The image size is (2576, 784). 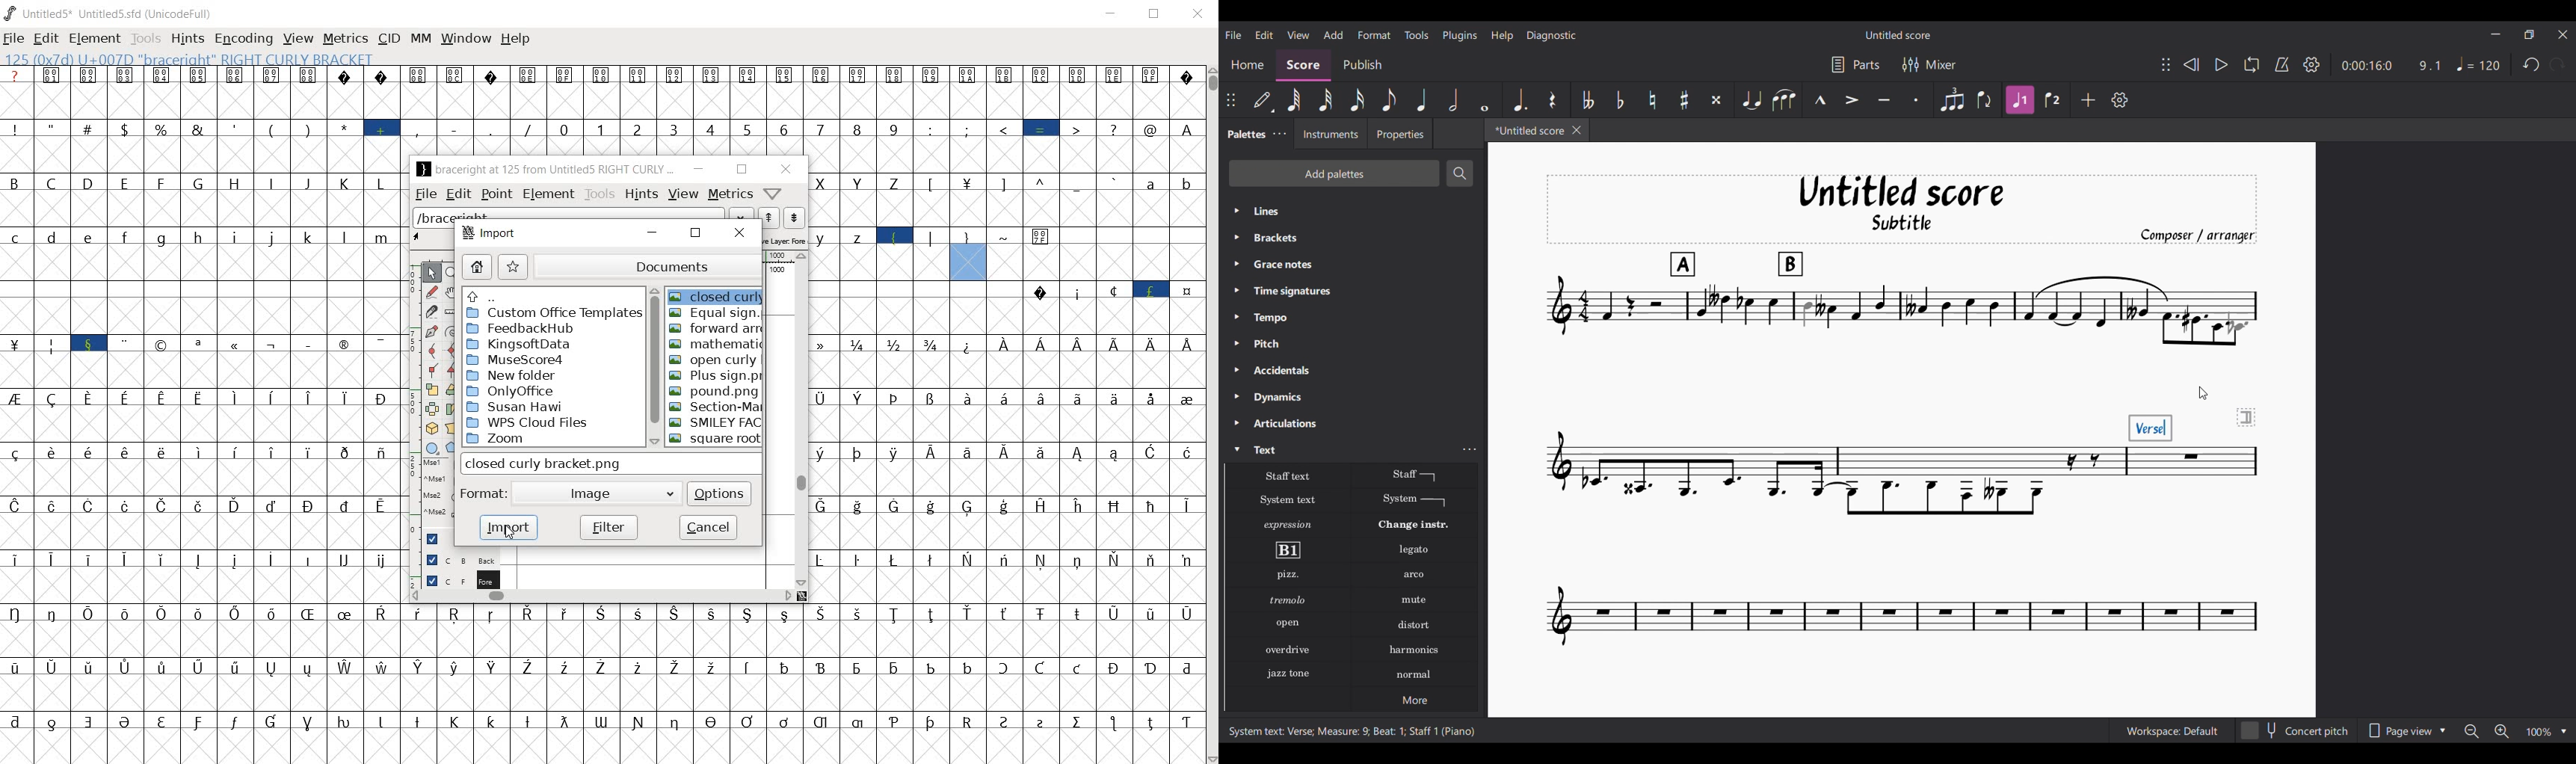 I want to click on Change position, so click(x=1231, y=100).